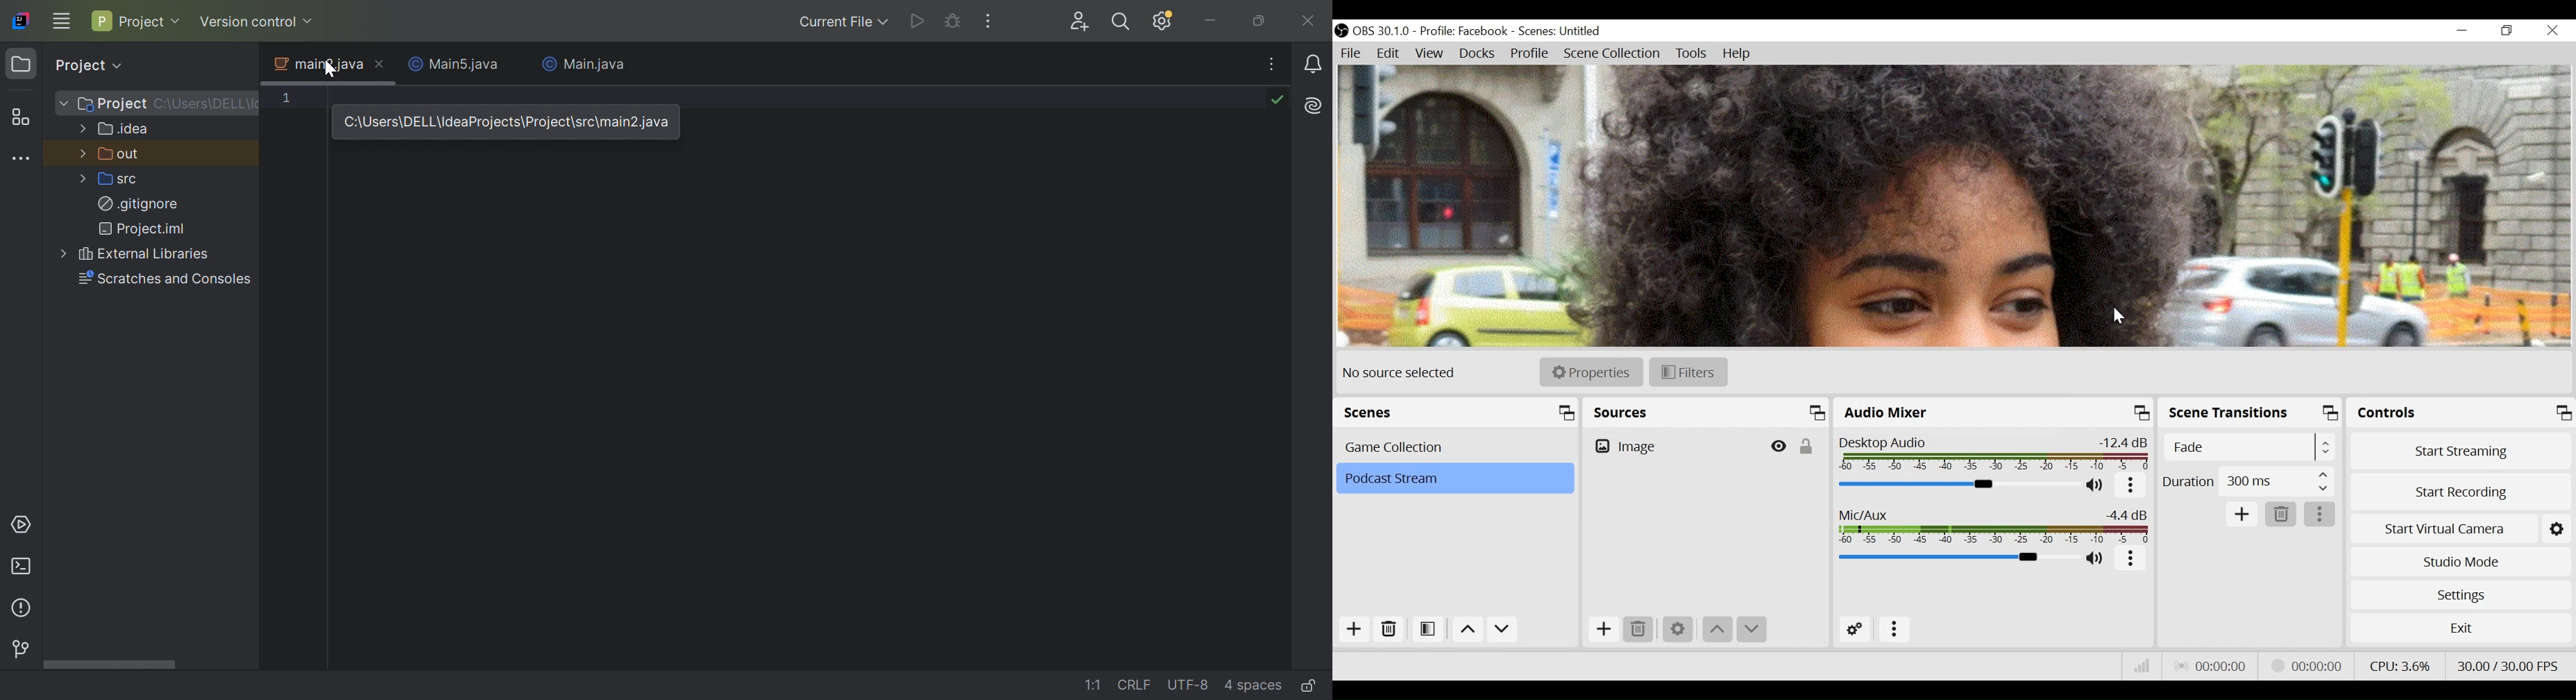 The image size is (2576, 700). Describe the element at coordinates (2462, 593) in the screenshot. I see `Settings` at that location.